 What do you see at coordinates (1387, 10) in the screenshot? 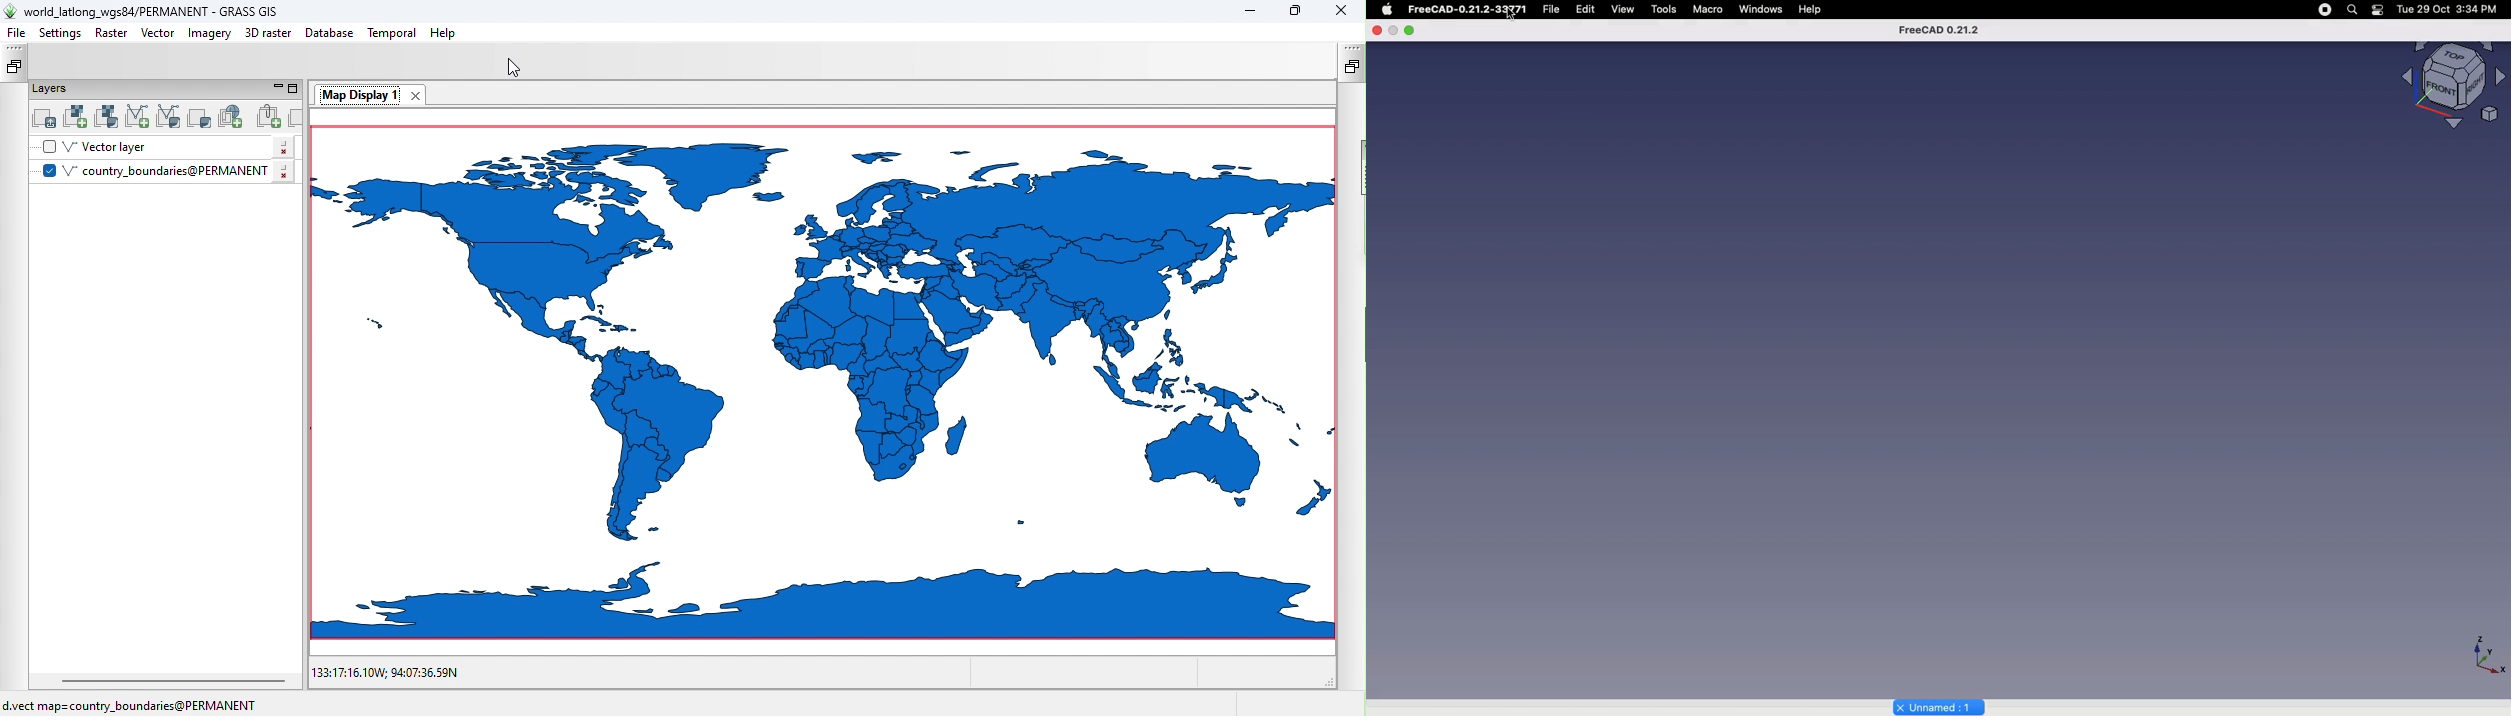
I see `Apple Logo` at bounding box center [1387, 10].